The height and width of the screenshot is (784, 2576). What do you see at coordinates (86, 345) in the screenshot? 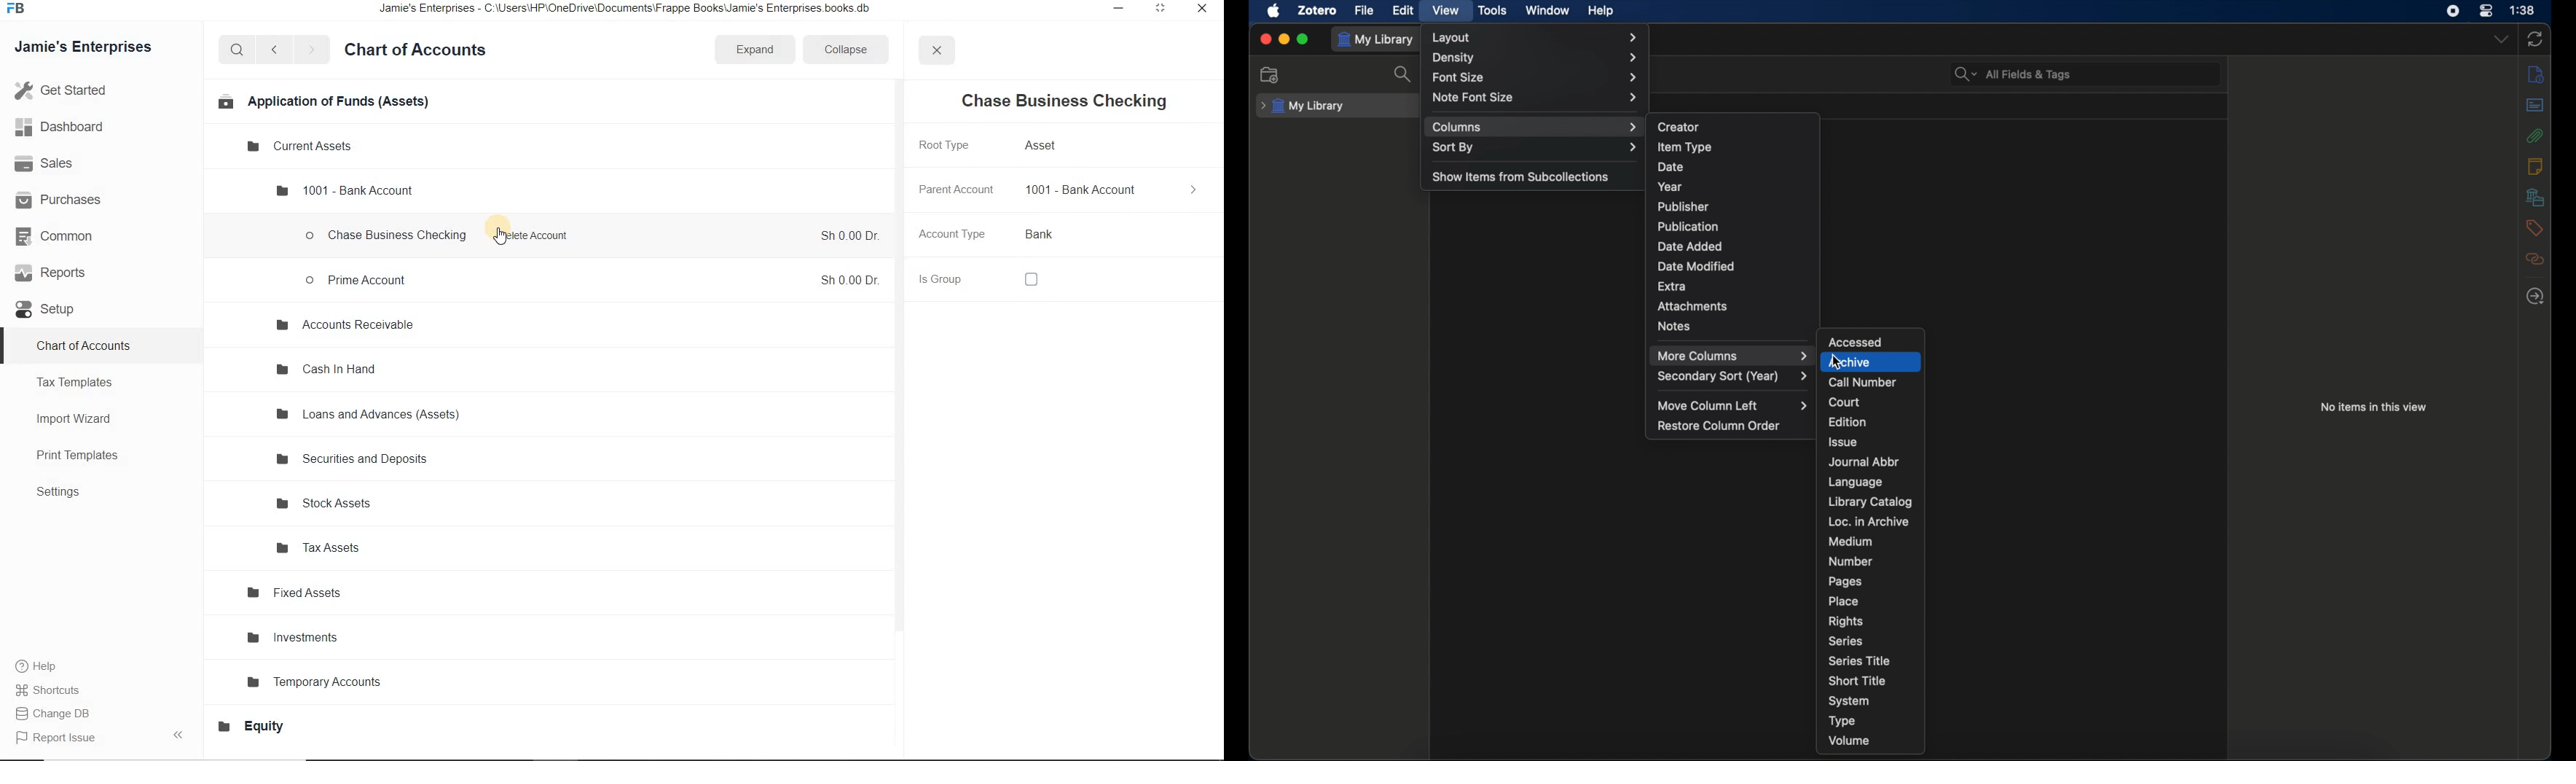
I see `Chart of Accounts` at bounding box center [86, 345].